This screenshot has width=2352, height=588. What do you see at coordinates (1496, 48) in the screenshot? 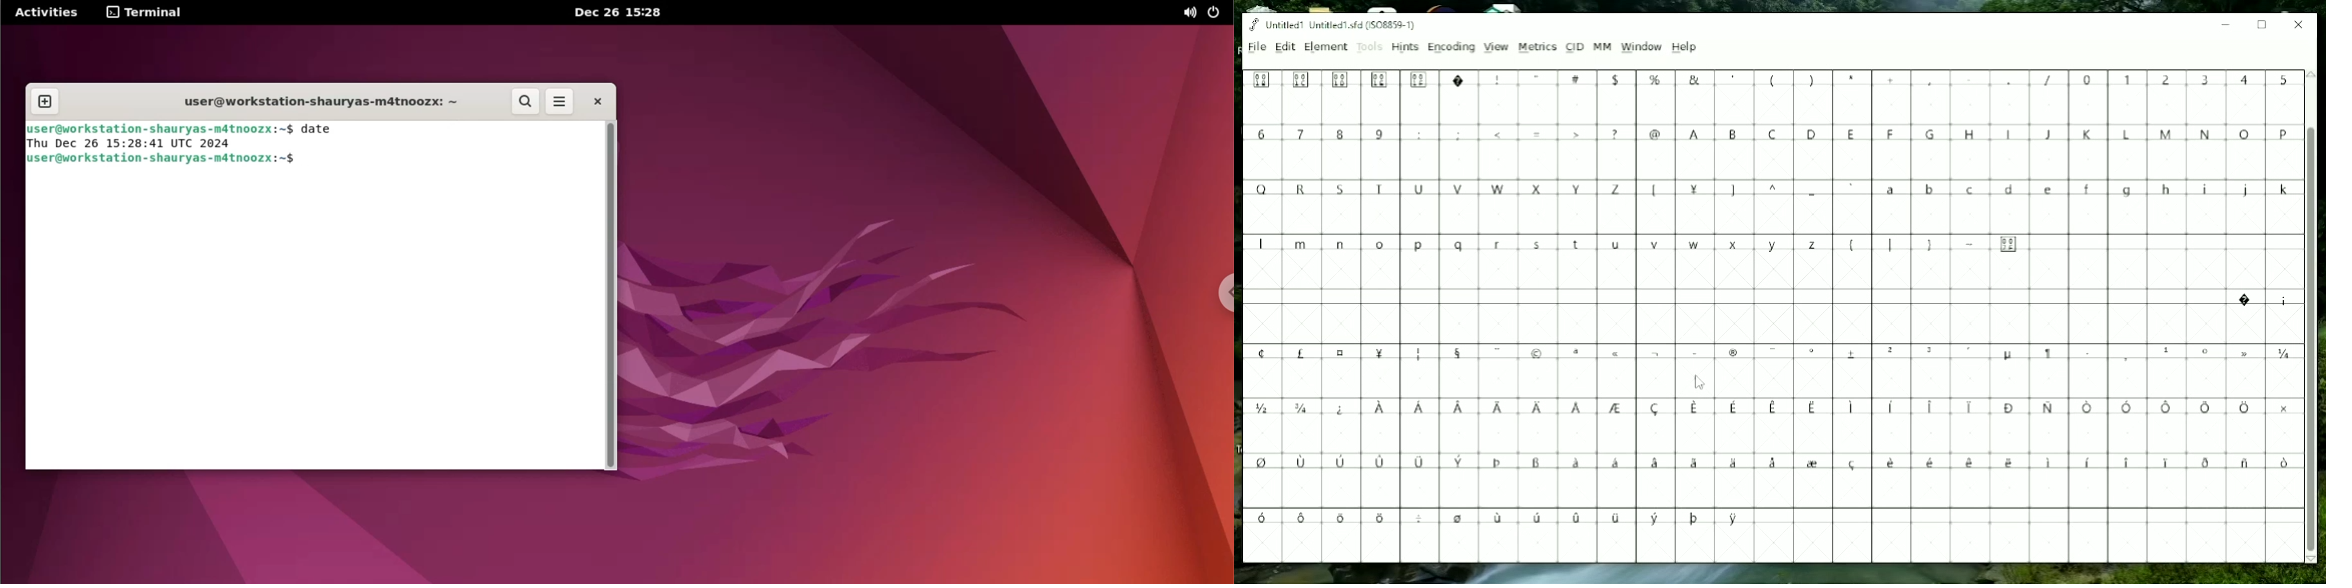
I see `View` at bounding box center [1496, 48].